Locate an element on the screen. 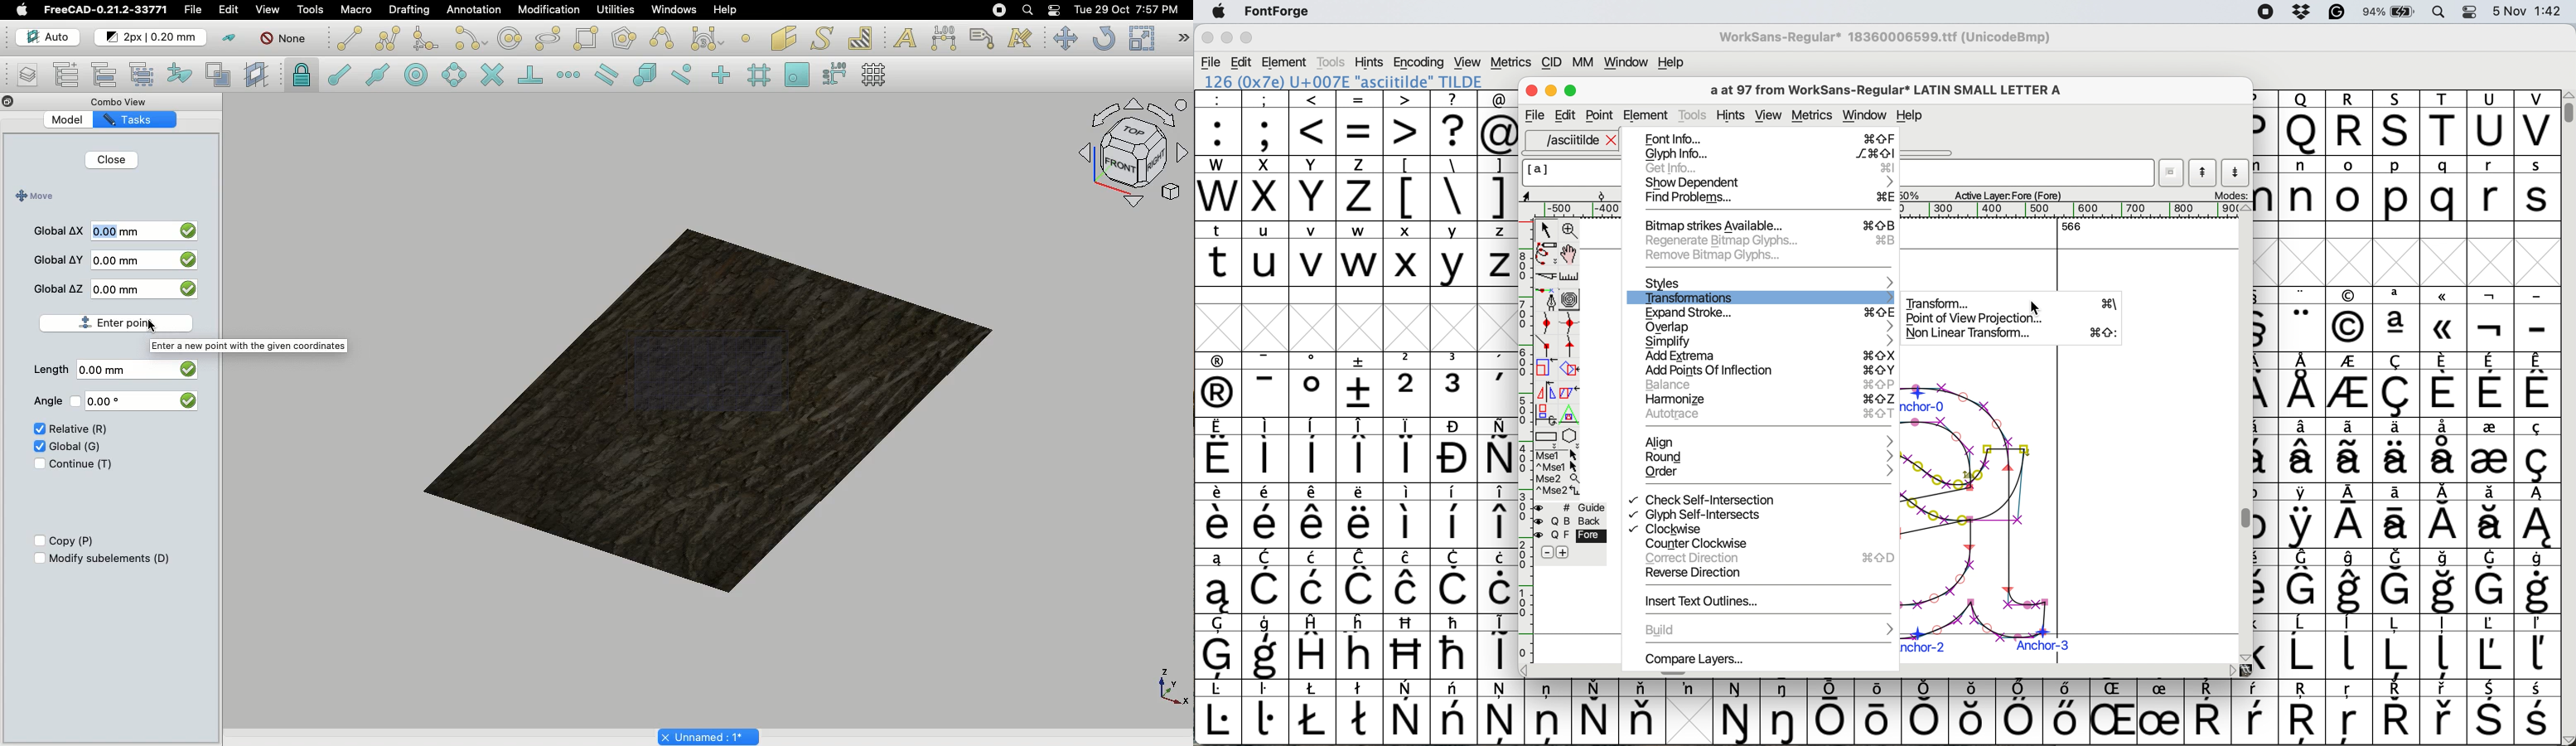  symbol is located at coordinates (1738, 712).